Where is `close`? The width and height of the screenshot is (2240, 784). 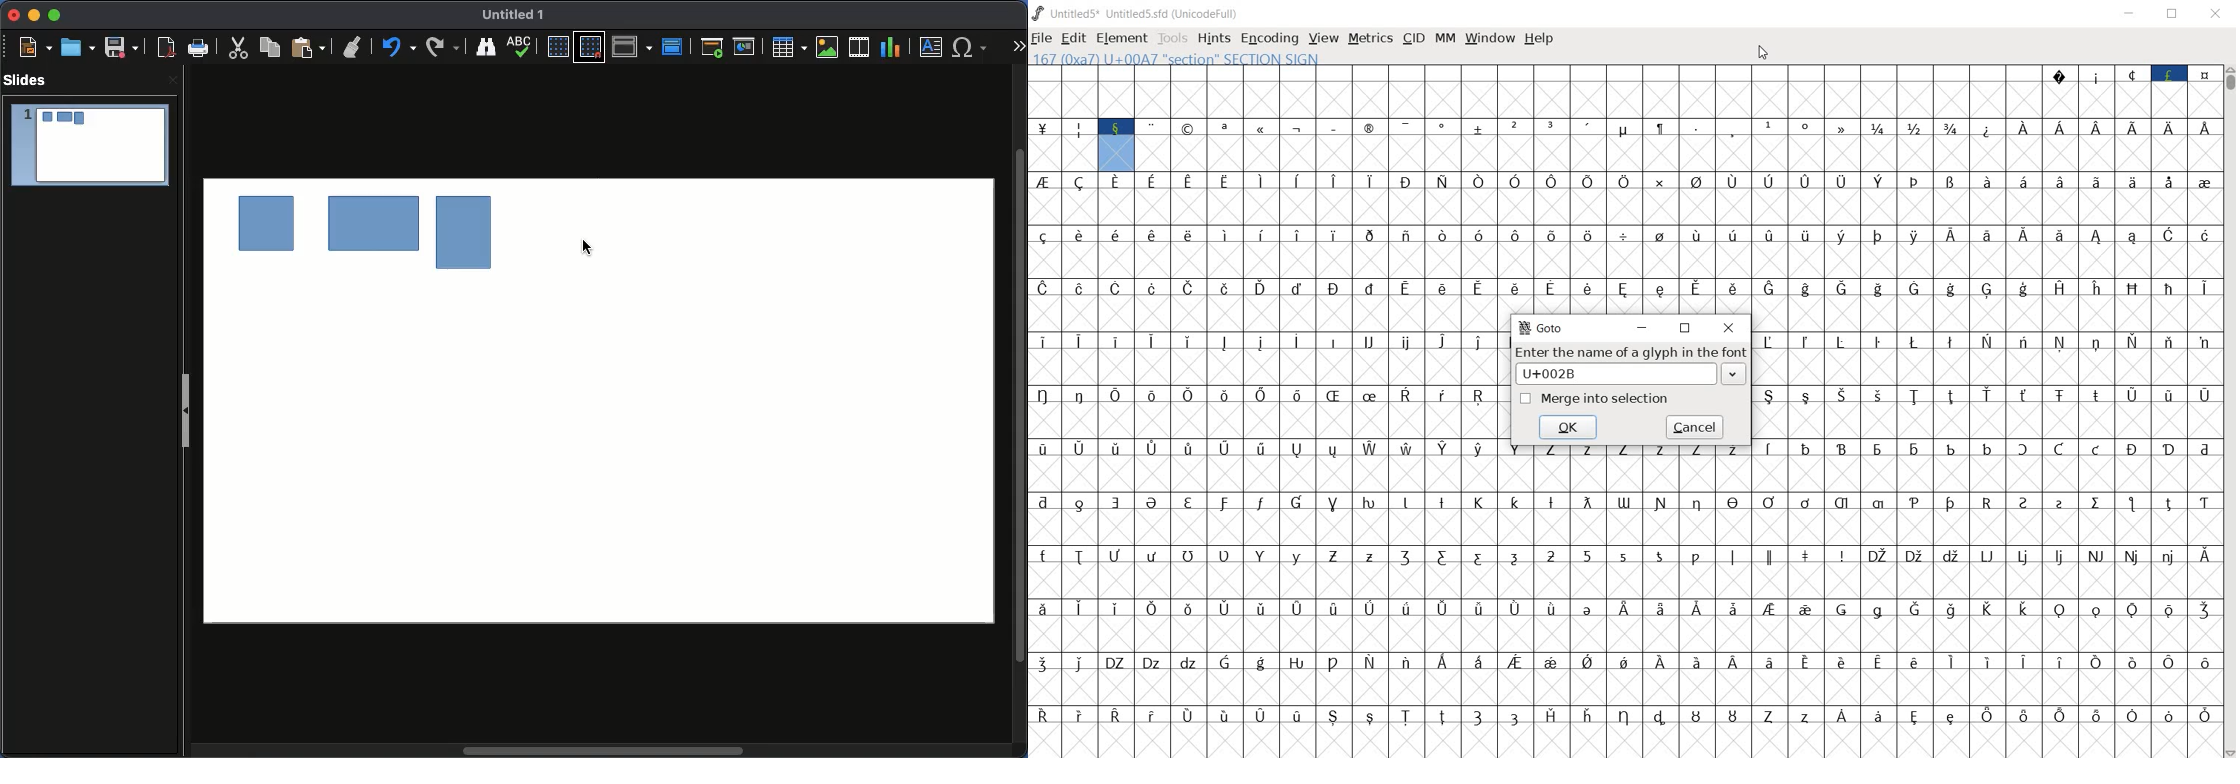 close is located at coordinates (1730, 328).